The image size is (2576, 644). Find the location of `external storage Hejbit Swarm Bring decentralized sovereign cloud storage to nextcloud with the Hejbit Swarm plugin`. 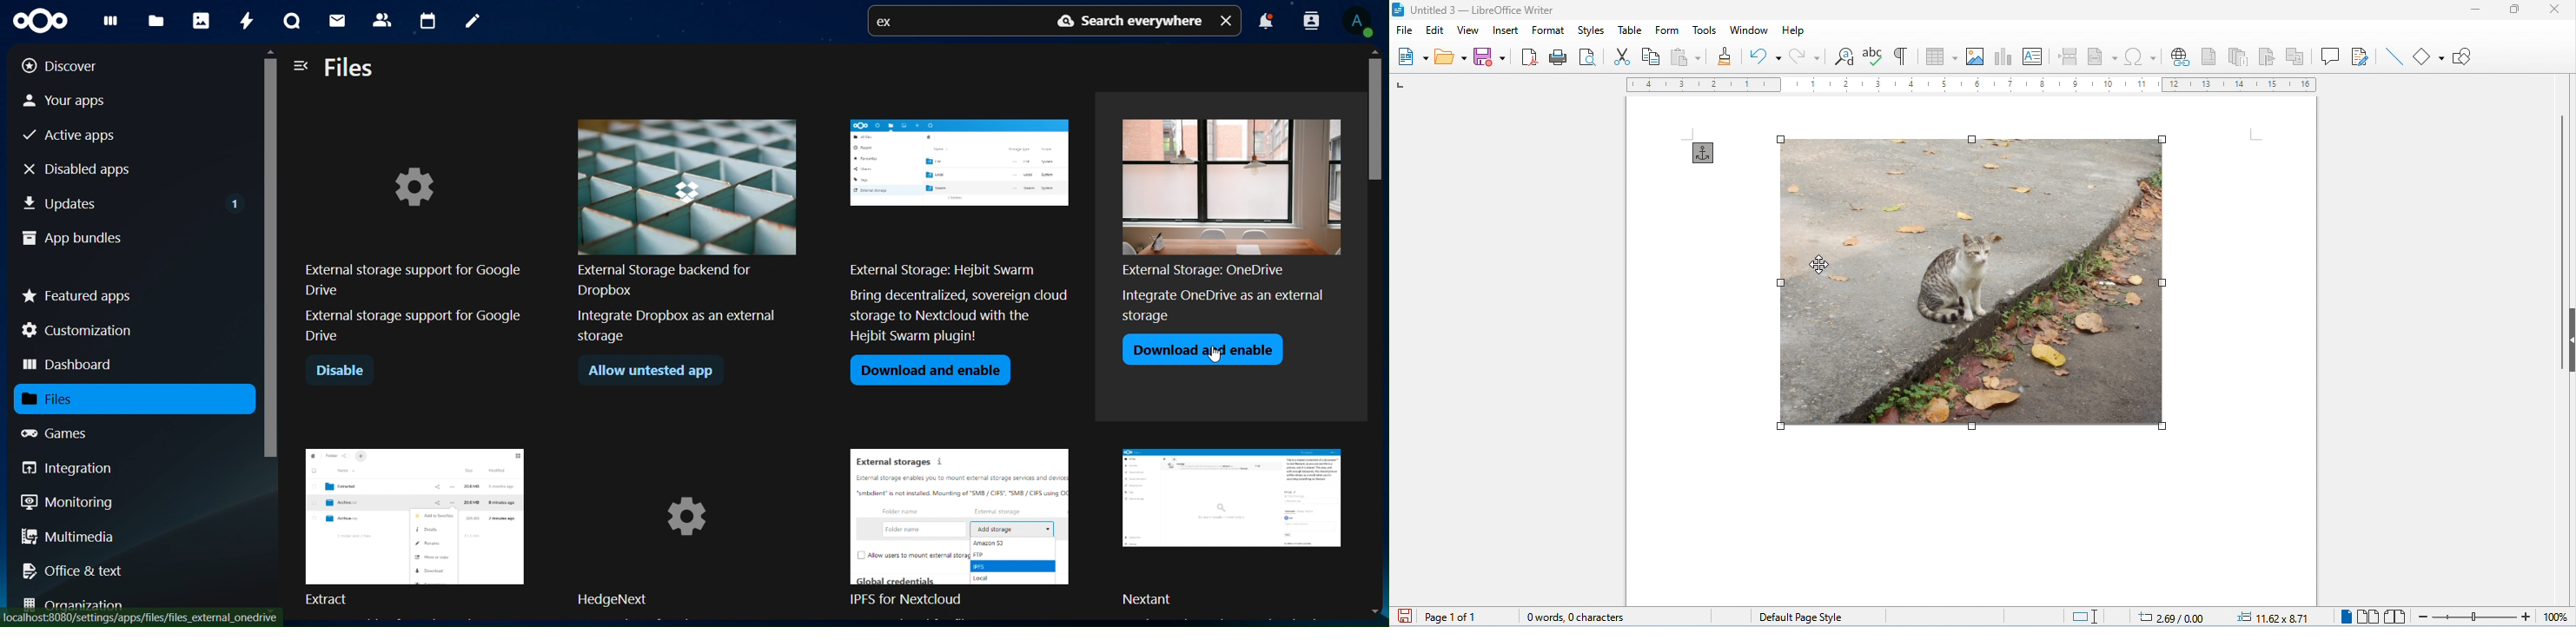

external storage Hejbit Swarm Bring decentralized sovereign cloud storage to nextcloud with the Hejbit Swarm plugin is located at coordinates (960, 233).